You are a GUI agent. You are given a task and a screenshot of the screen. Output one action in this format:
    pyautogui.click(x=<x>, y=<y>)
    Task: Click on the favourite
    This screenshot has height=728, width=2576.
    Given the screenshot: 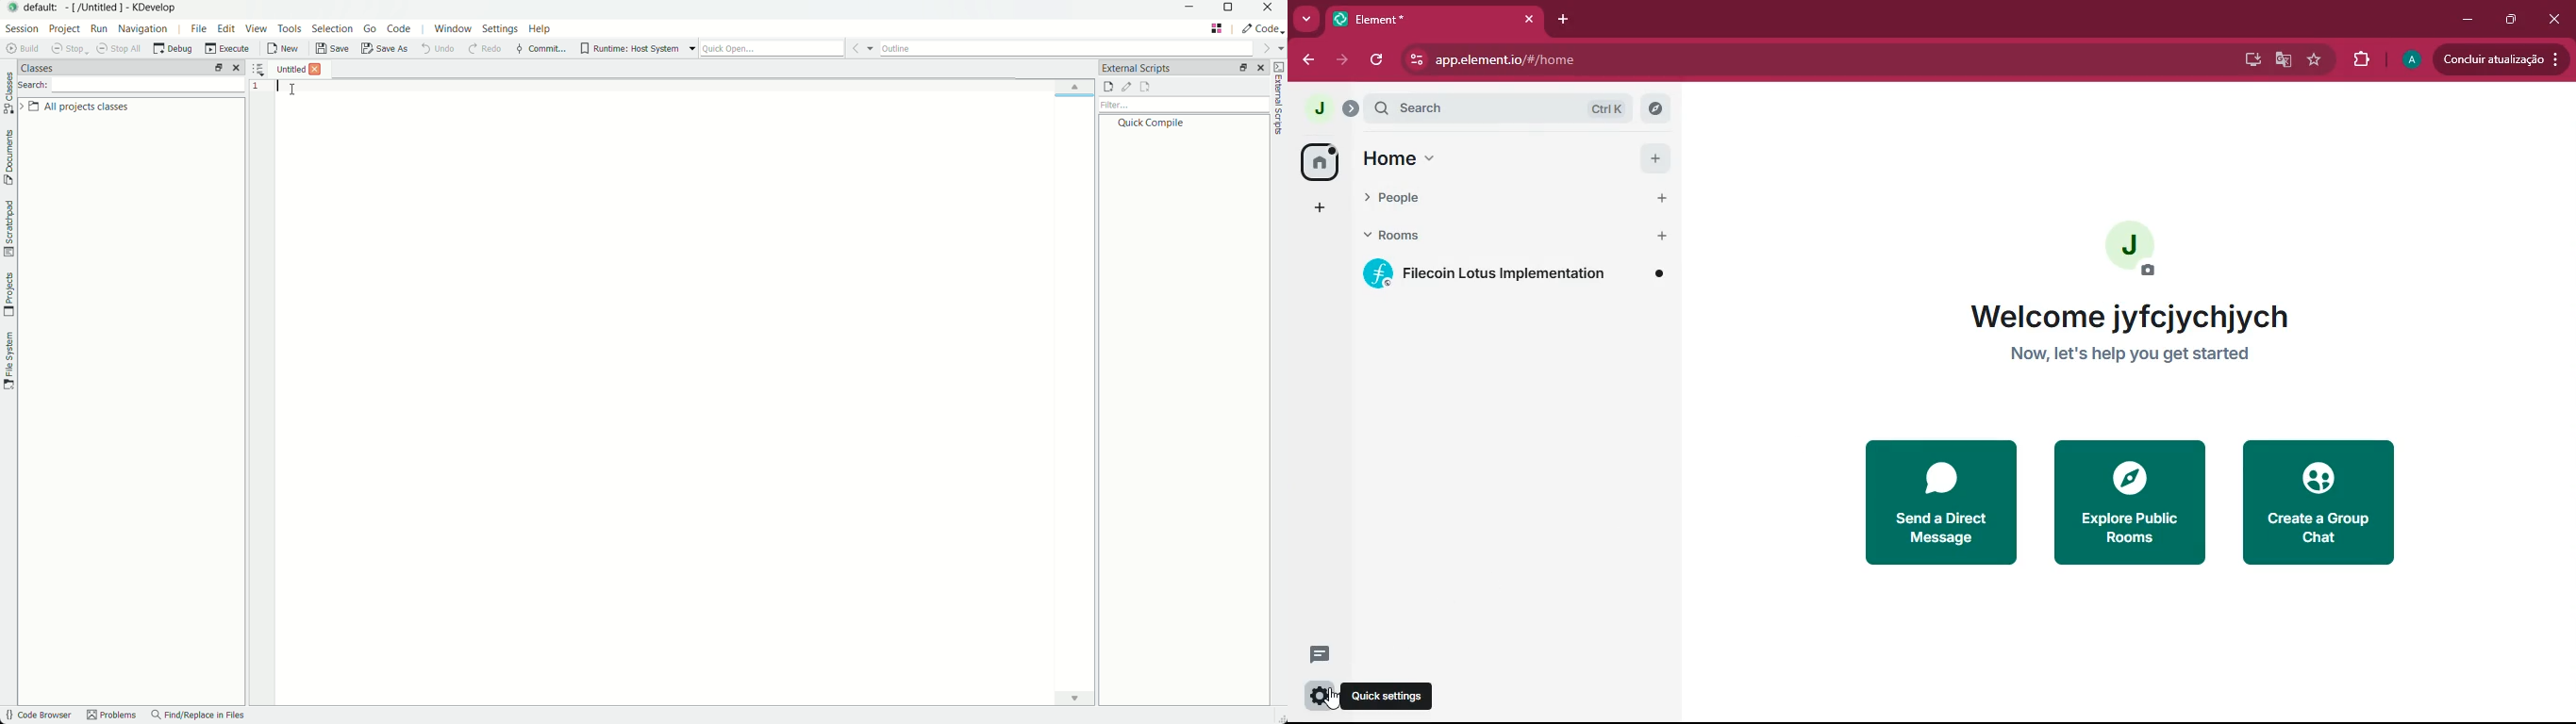 What is the action you would take?
    pyautogui.click(x=2315, y=60)
    